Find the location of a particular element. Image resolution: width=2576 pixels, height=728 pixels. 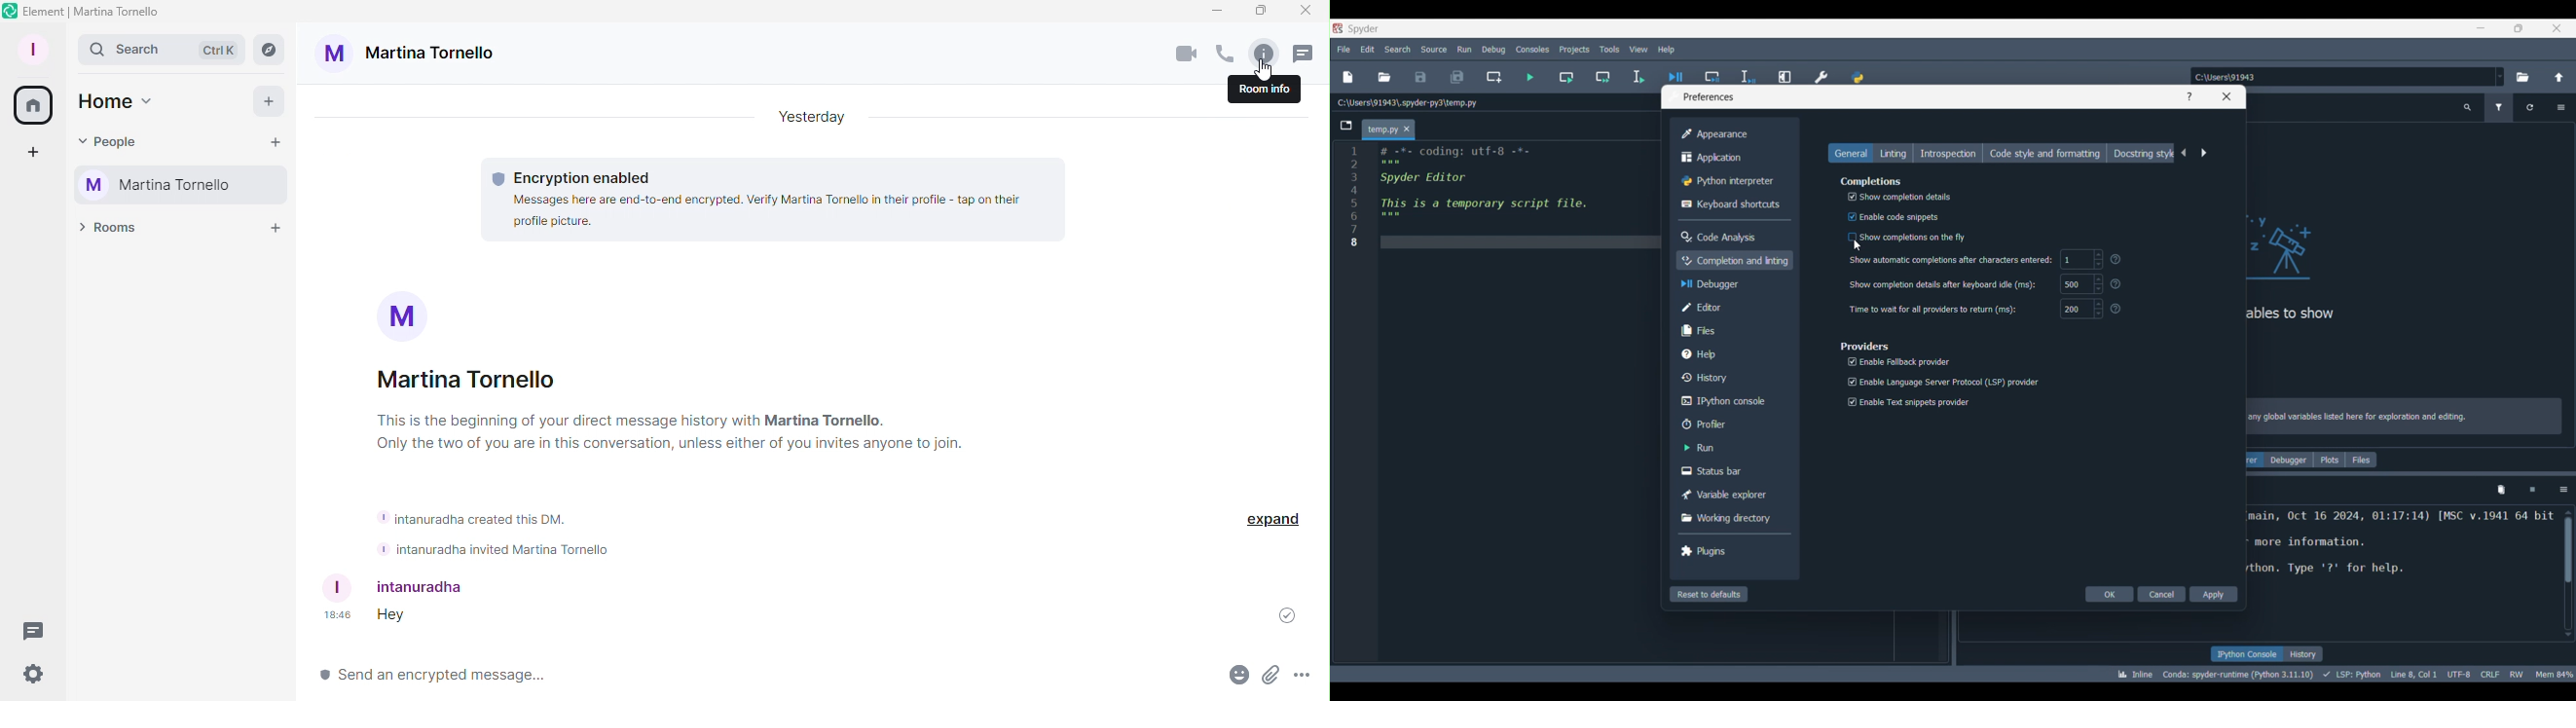

Change to parent directory is located at coordinates (2559, 77).